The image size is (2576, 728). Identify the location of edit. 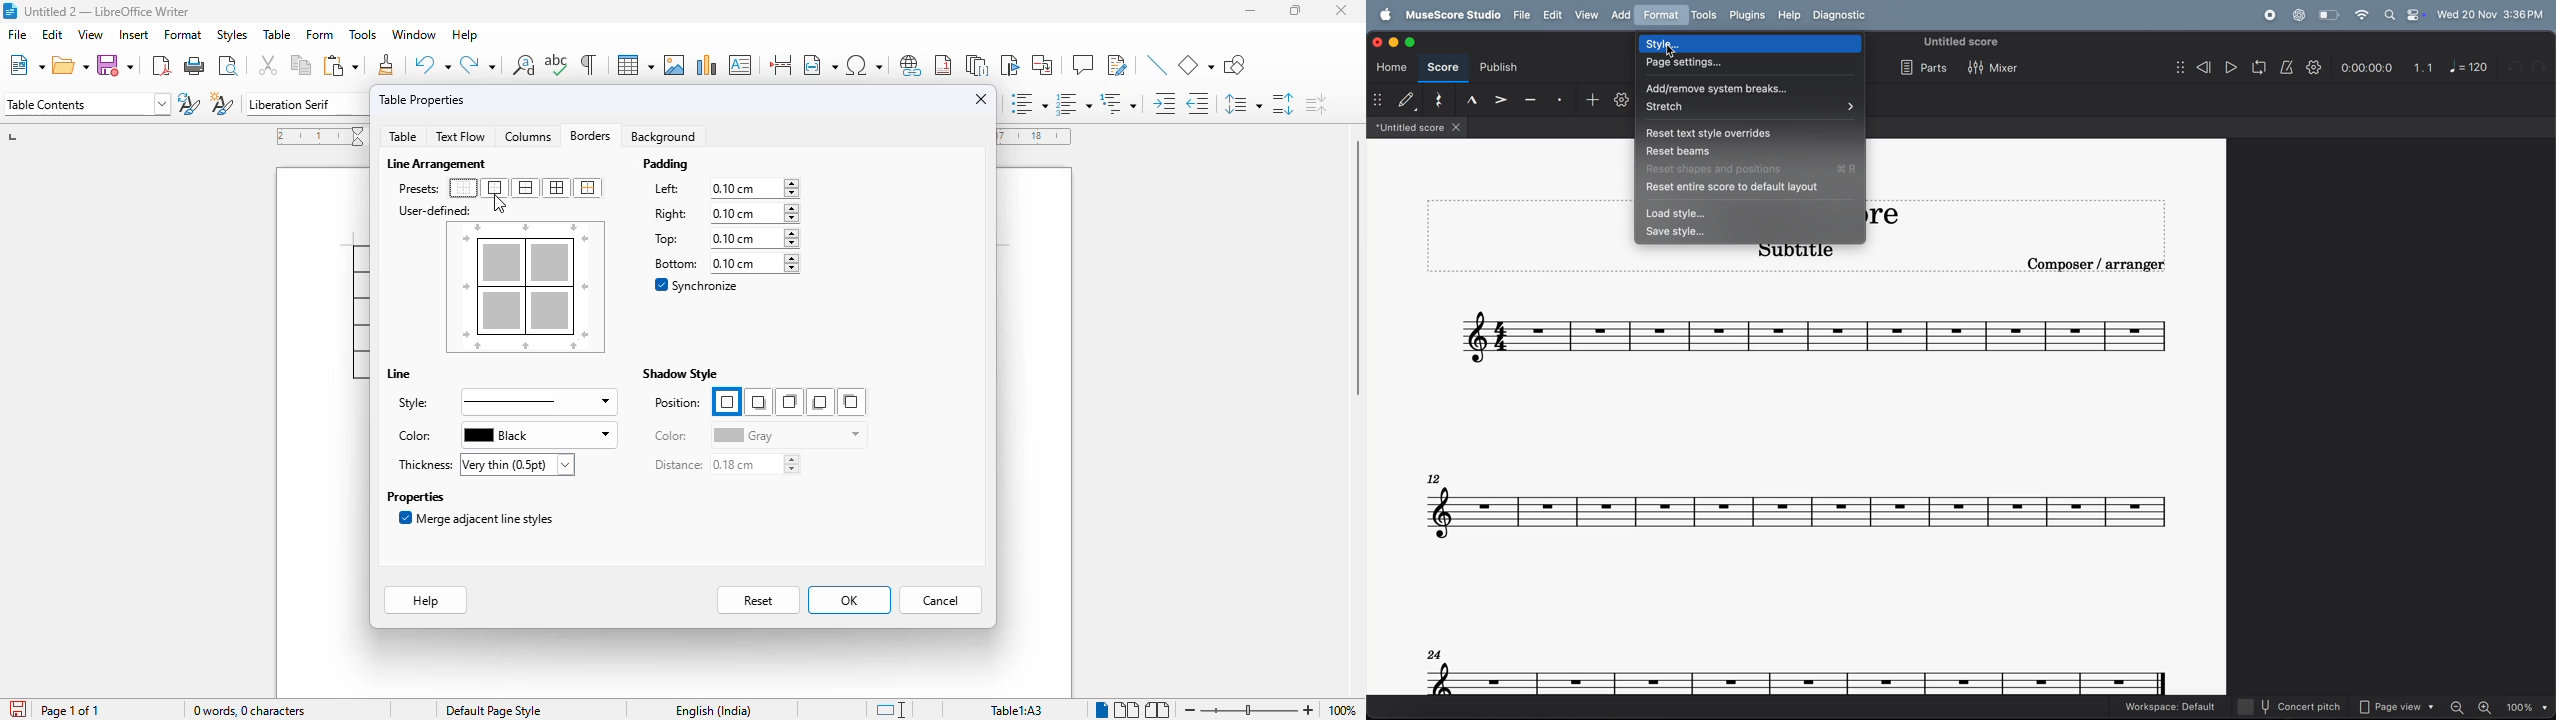
(1551, 15).